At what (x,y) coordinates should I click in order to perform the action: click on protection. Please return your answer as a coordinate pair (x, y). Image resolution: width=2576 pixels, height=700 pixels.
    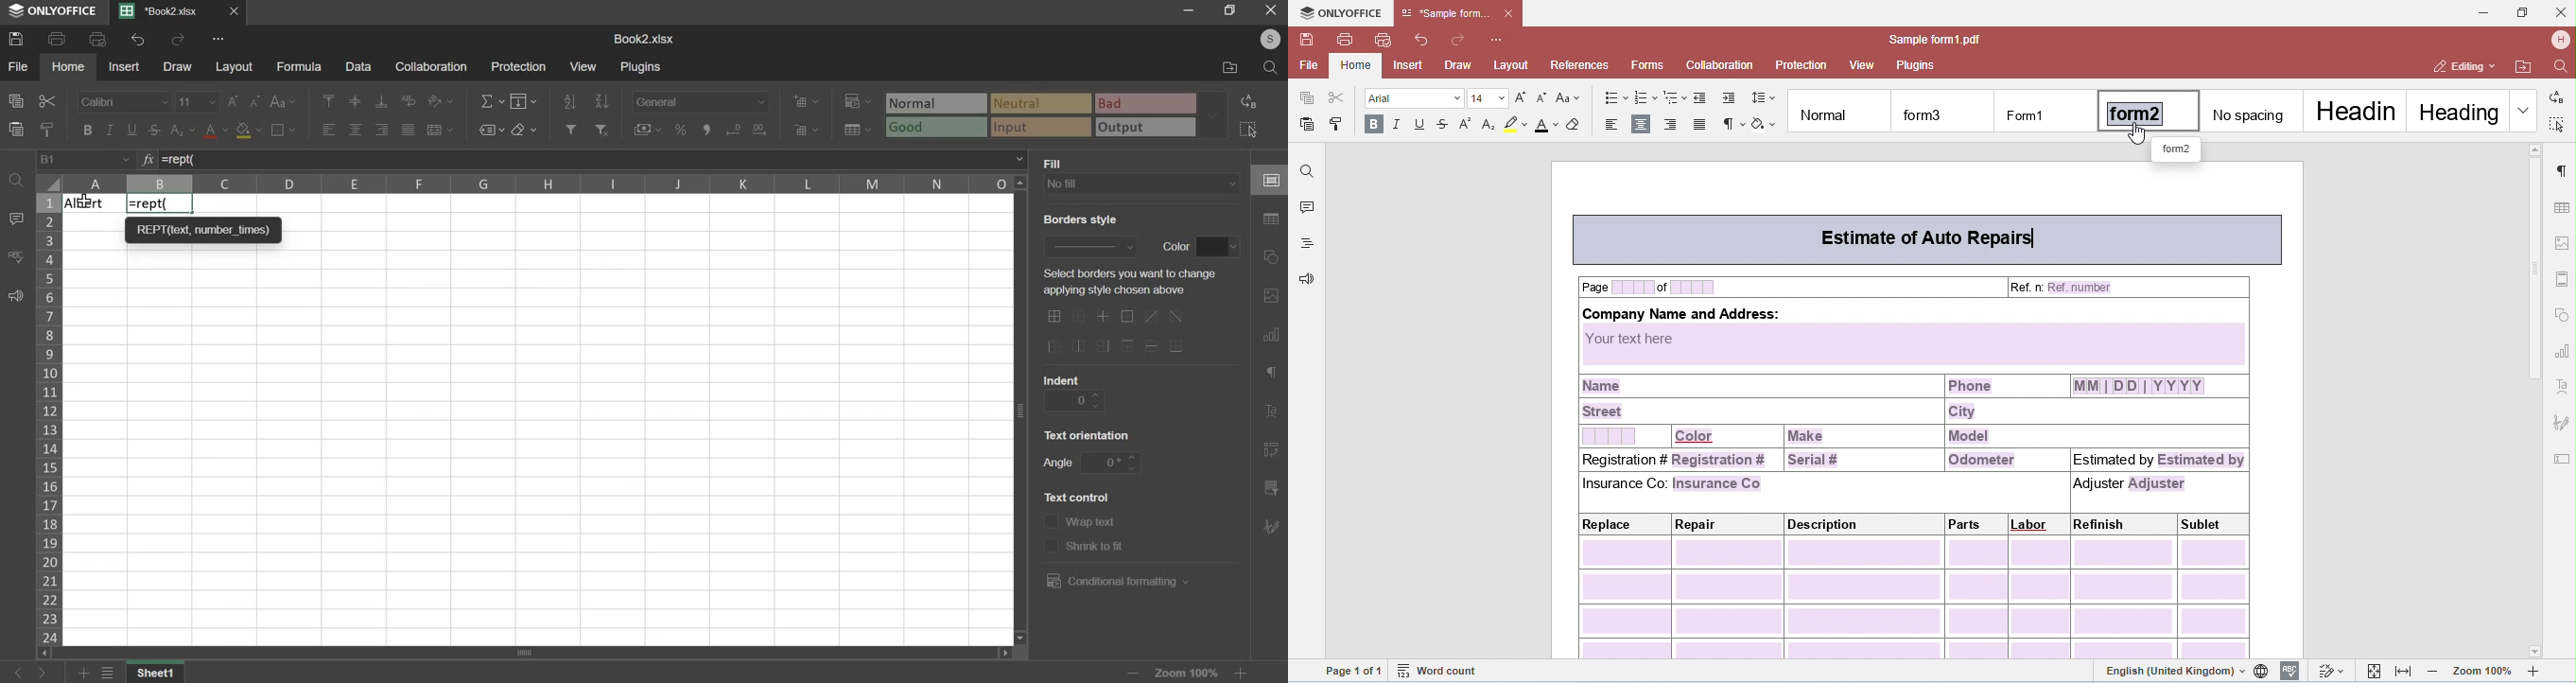
    Looking at the image, I should click on (519, 65).